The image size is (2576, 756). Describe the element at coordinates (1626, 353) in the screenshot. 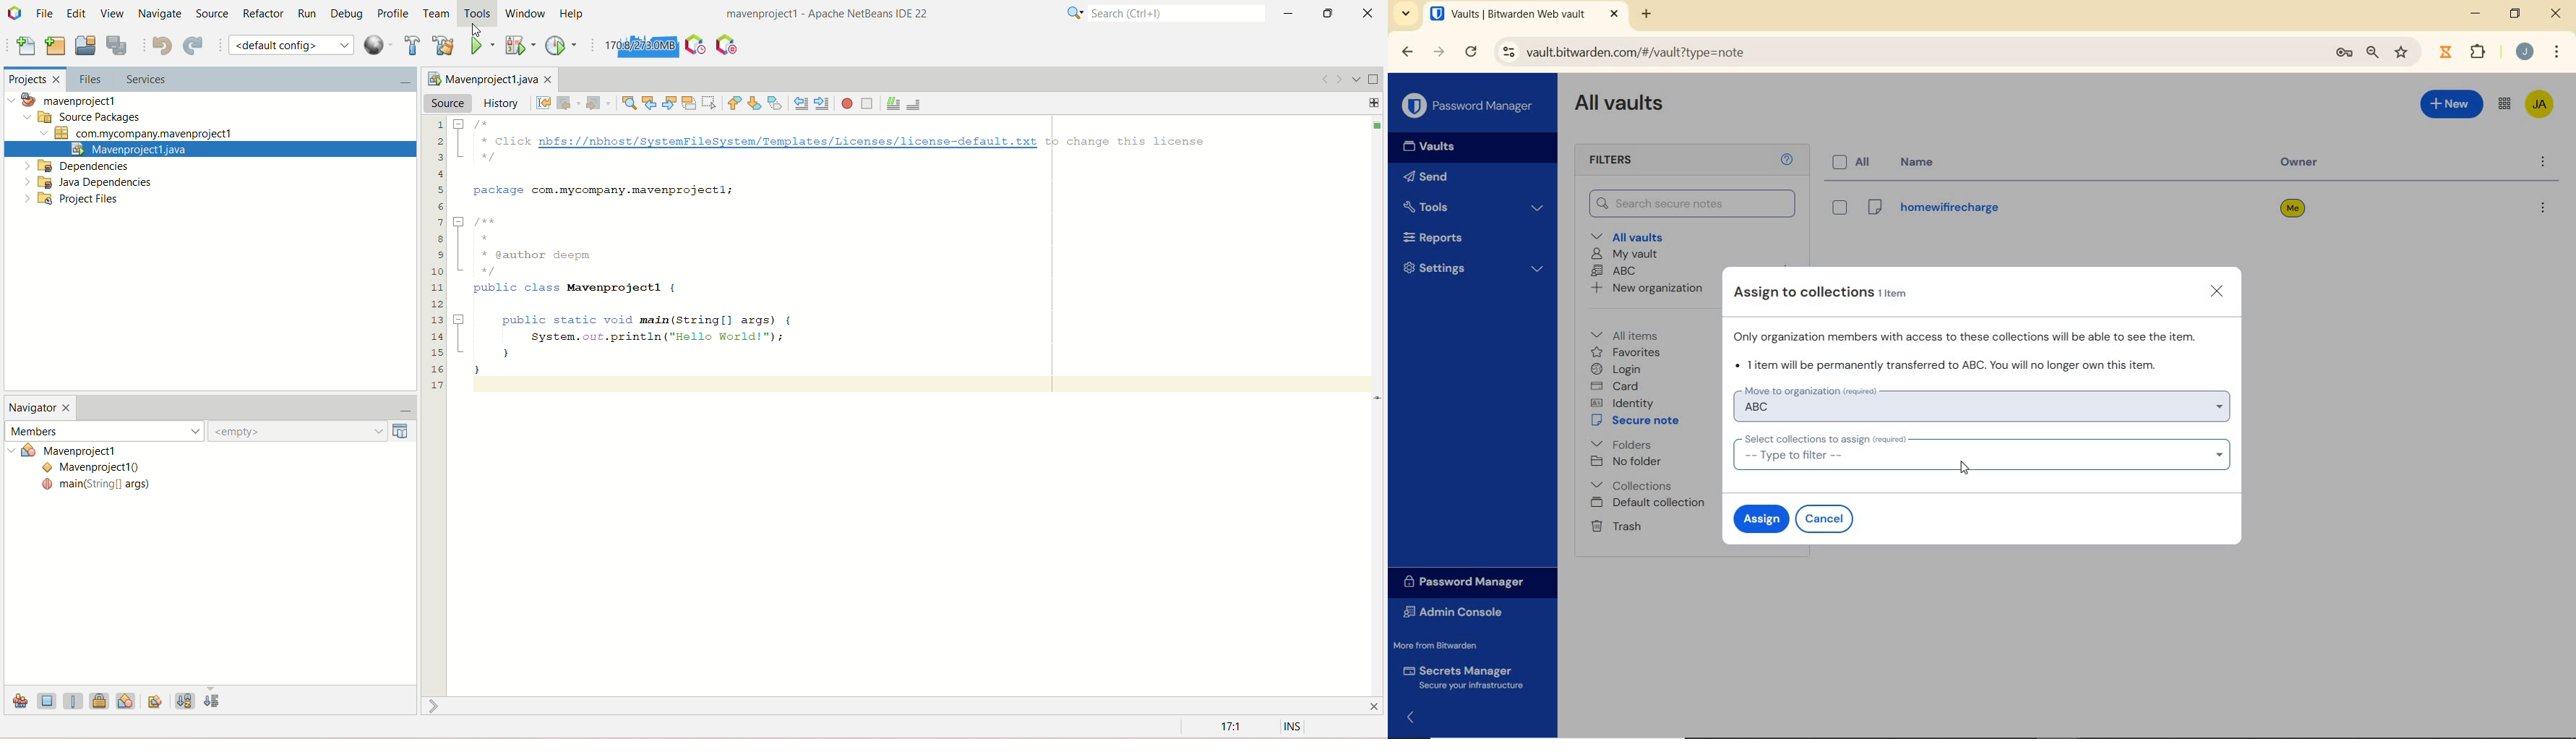

I see `favorites` at that location.